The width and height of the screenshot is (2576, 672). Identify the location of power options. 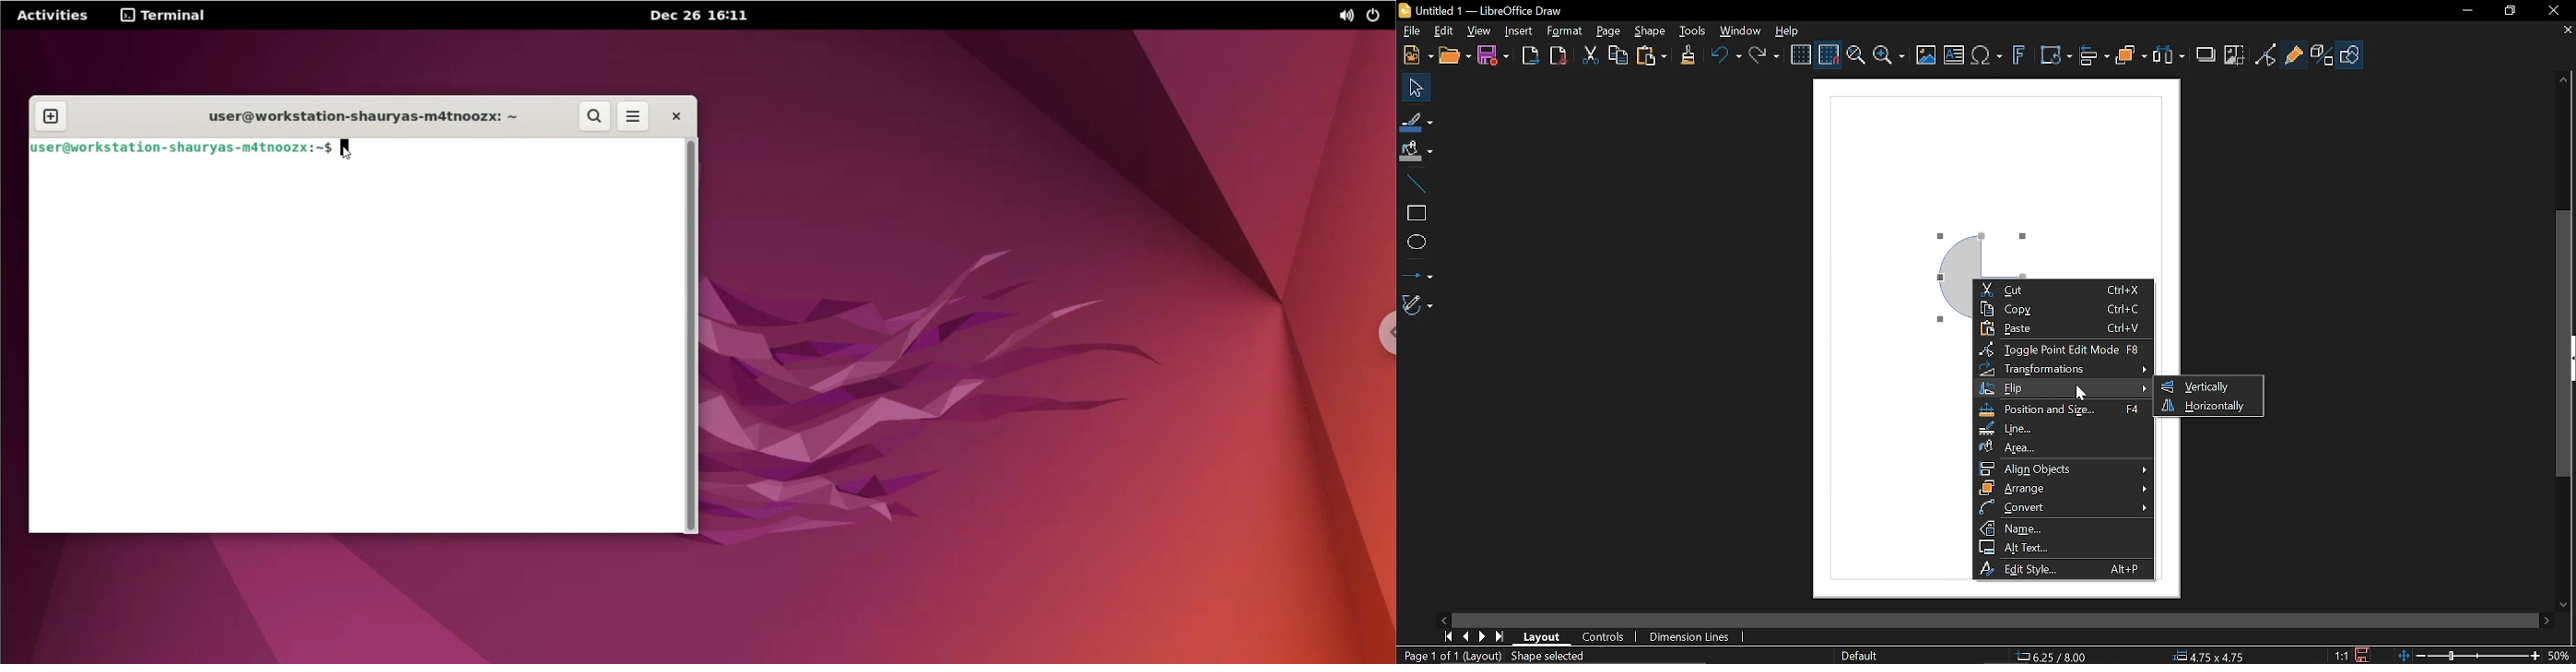
(1380, 16).